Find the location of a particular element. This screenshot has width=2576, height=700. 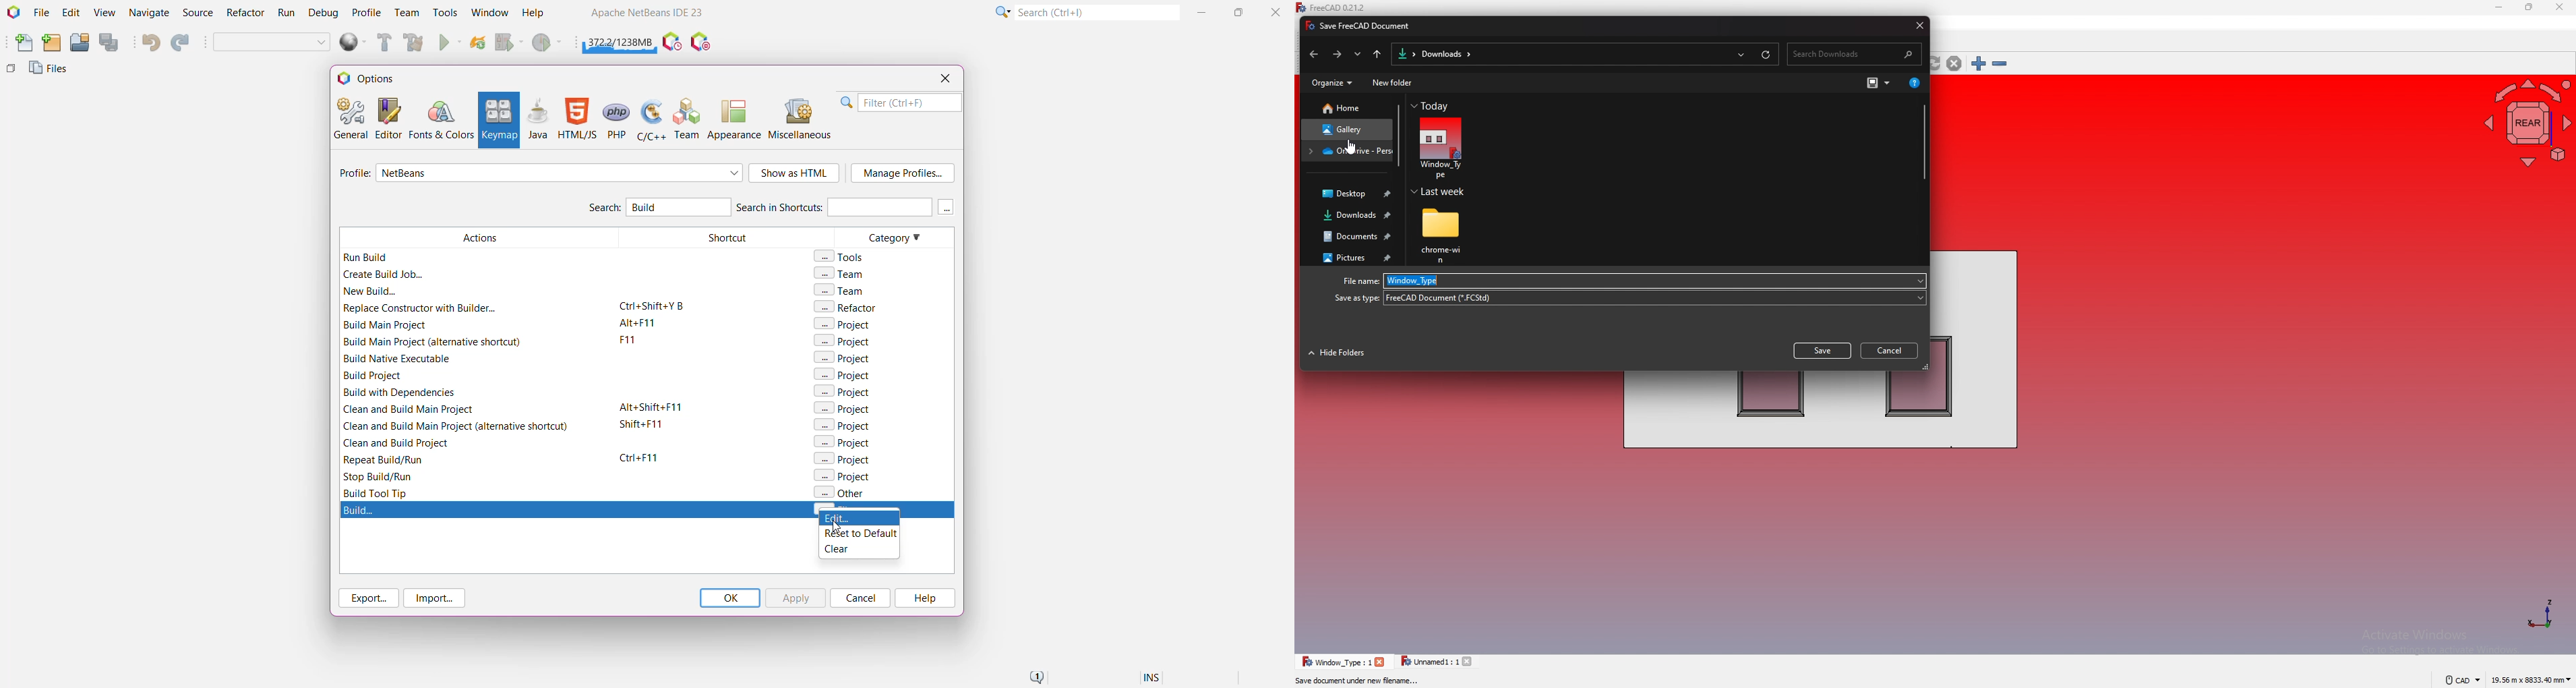

Save FreeCAD Document is located at coordinates (1363, 26).